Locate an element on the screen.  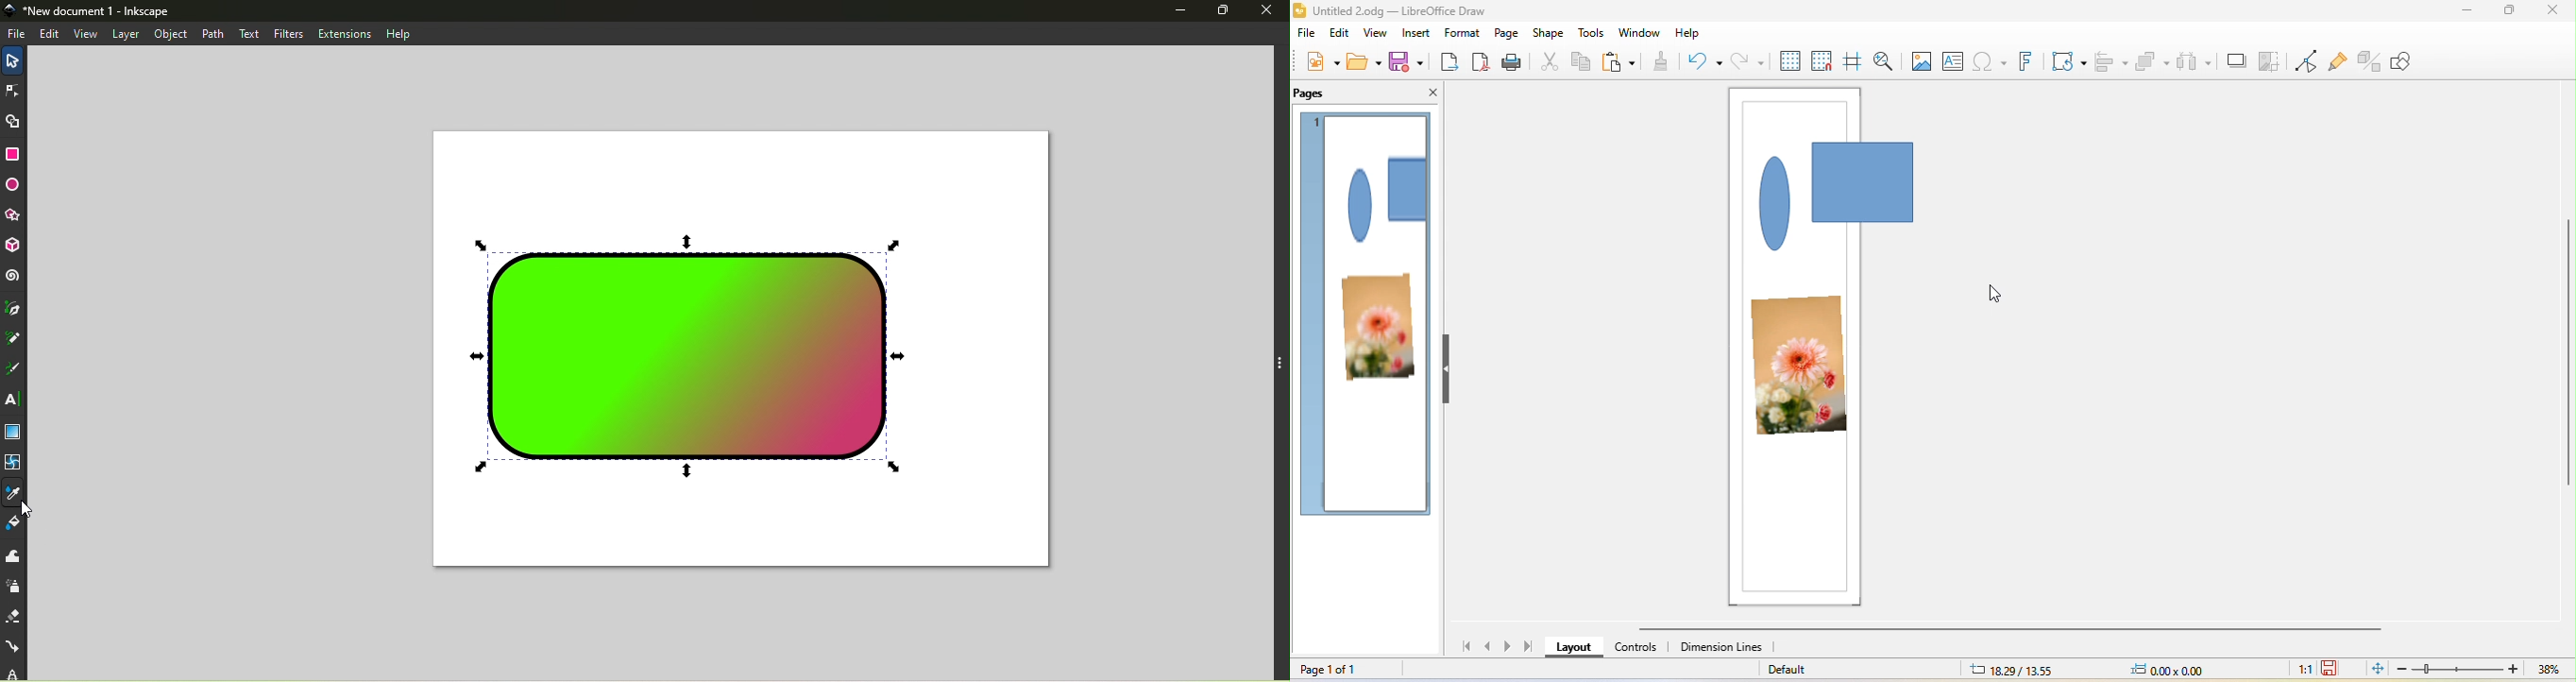
snap to grid is located at coordinates (1823, 62).